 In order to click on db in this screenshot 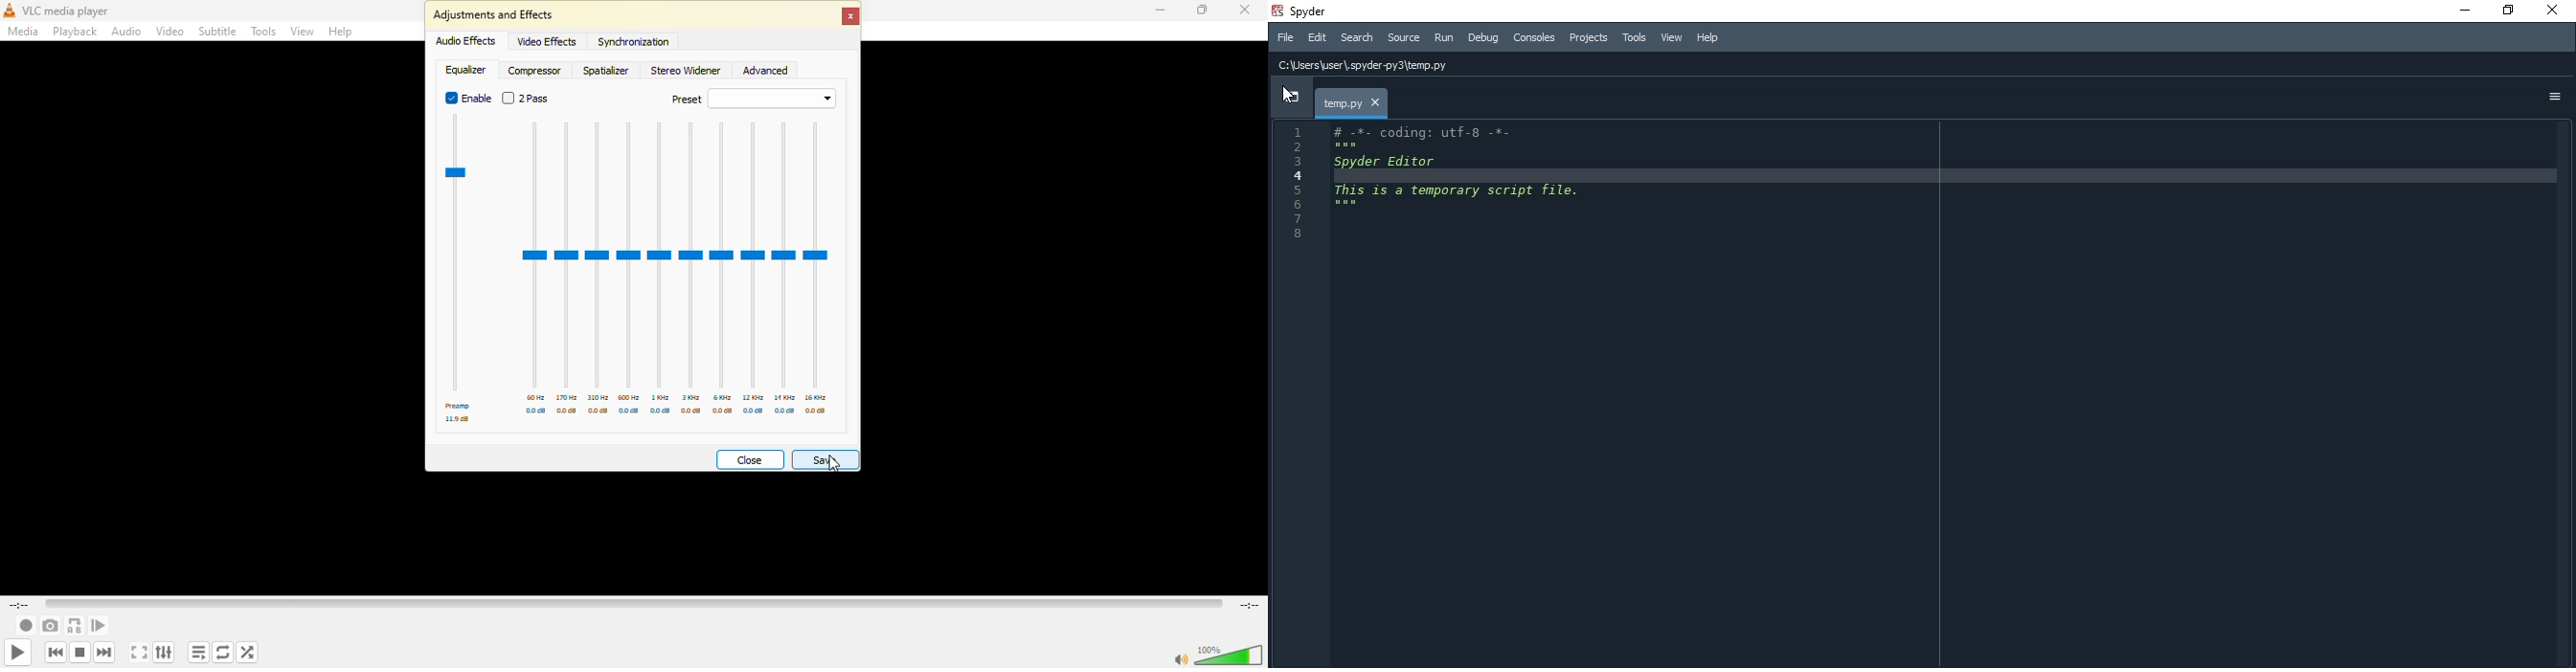, I will do `click(785, 411)`.